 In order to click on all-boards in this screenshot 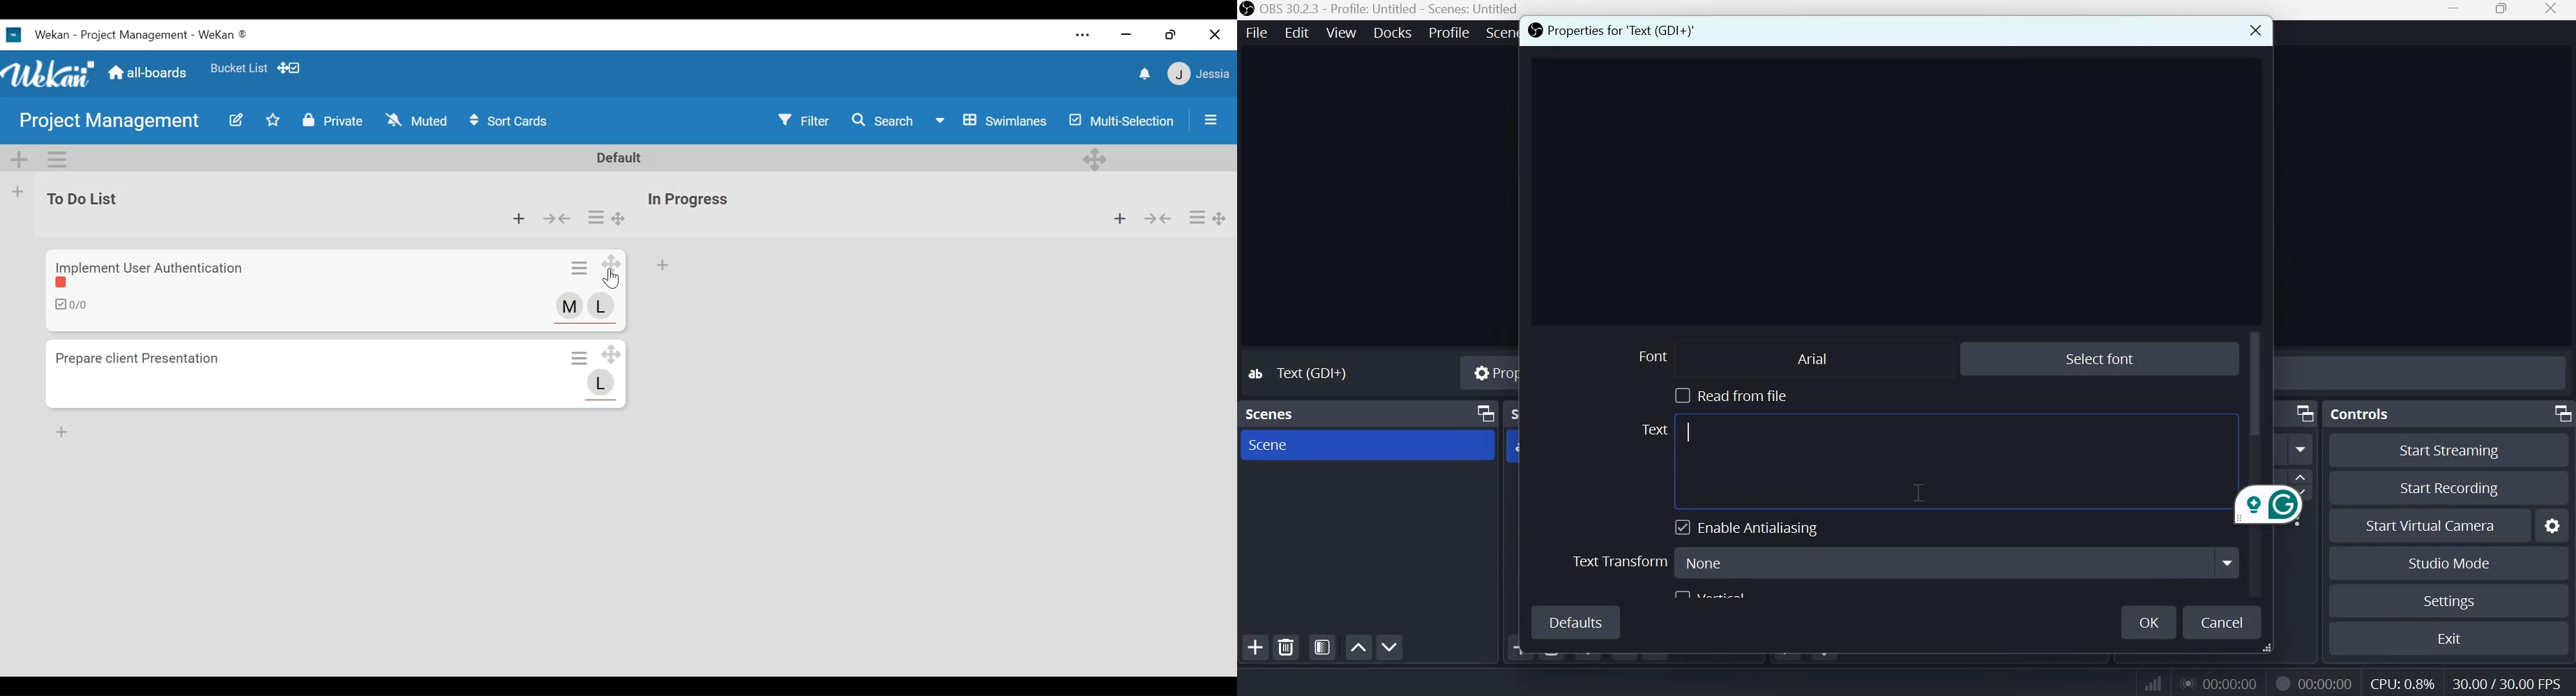, I will do `click(148, 73)`.